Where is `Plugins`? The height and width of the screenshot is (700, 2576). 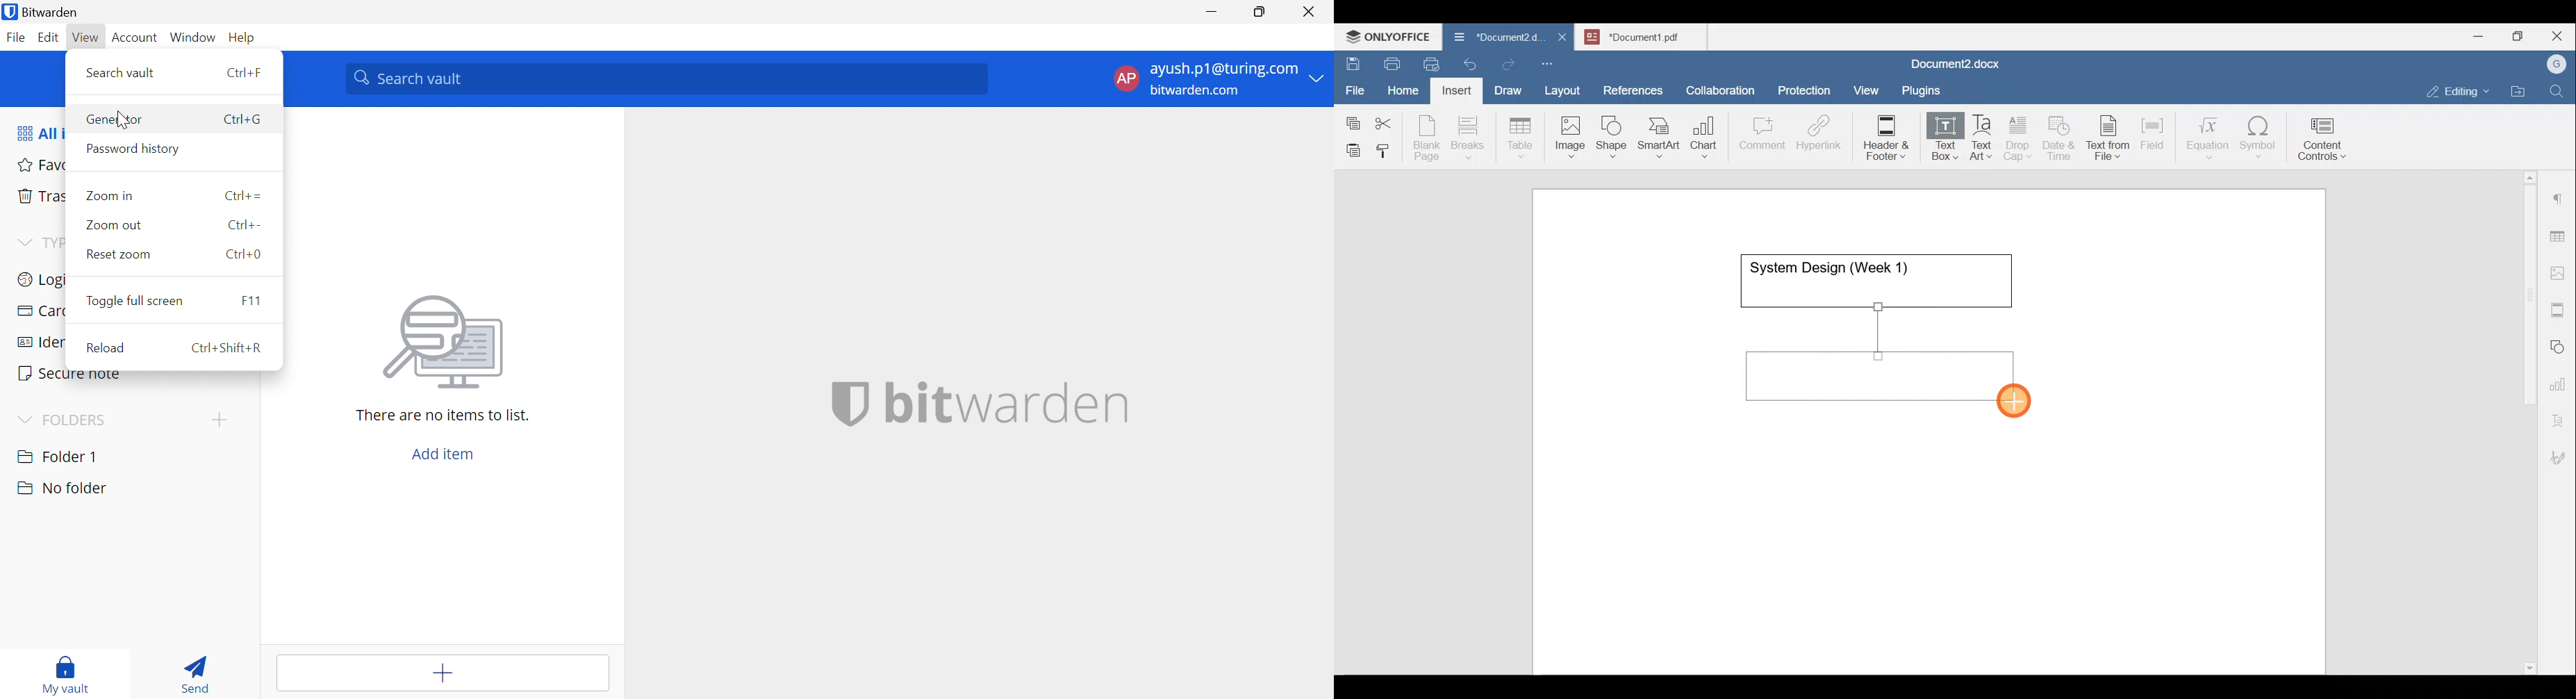
Plugins is located at coordinates (1925, 89).